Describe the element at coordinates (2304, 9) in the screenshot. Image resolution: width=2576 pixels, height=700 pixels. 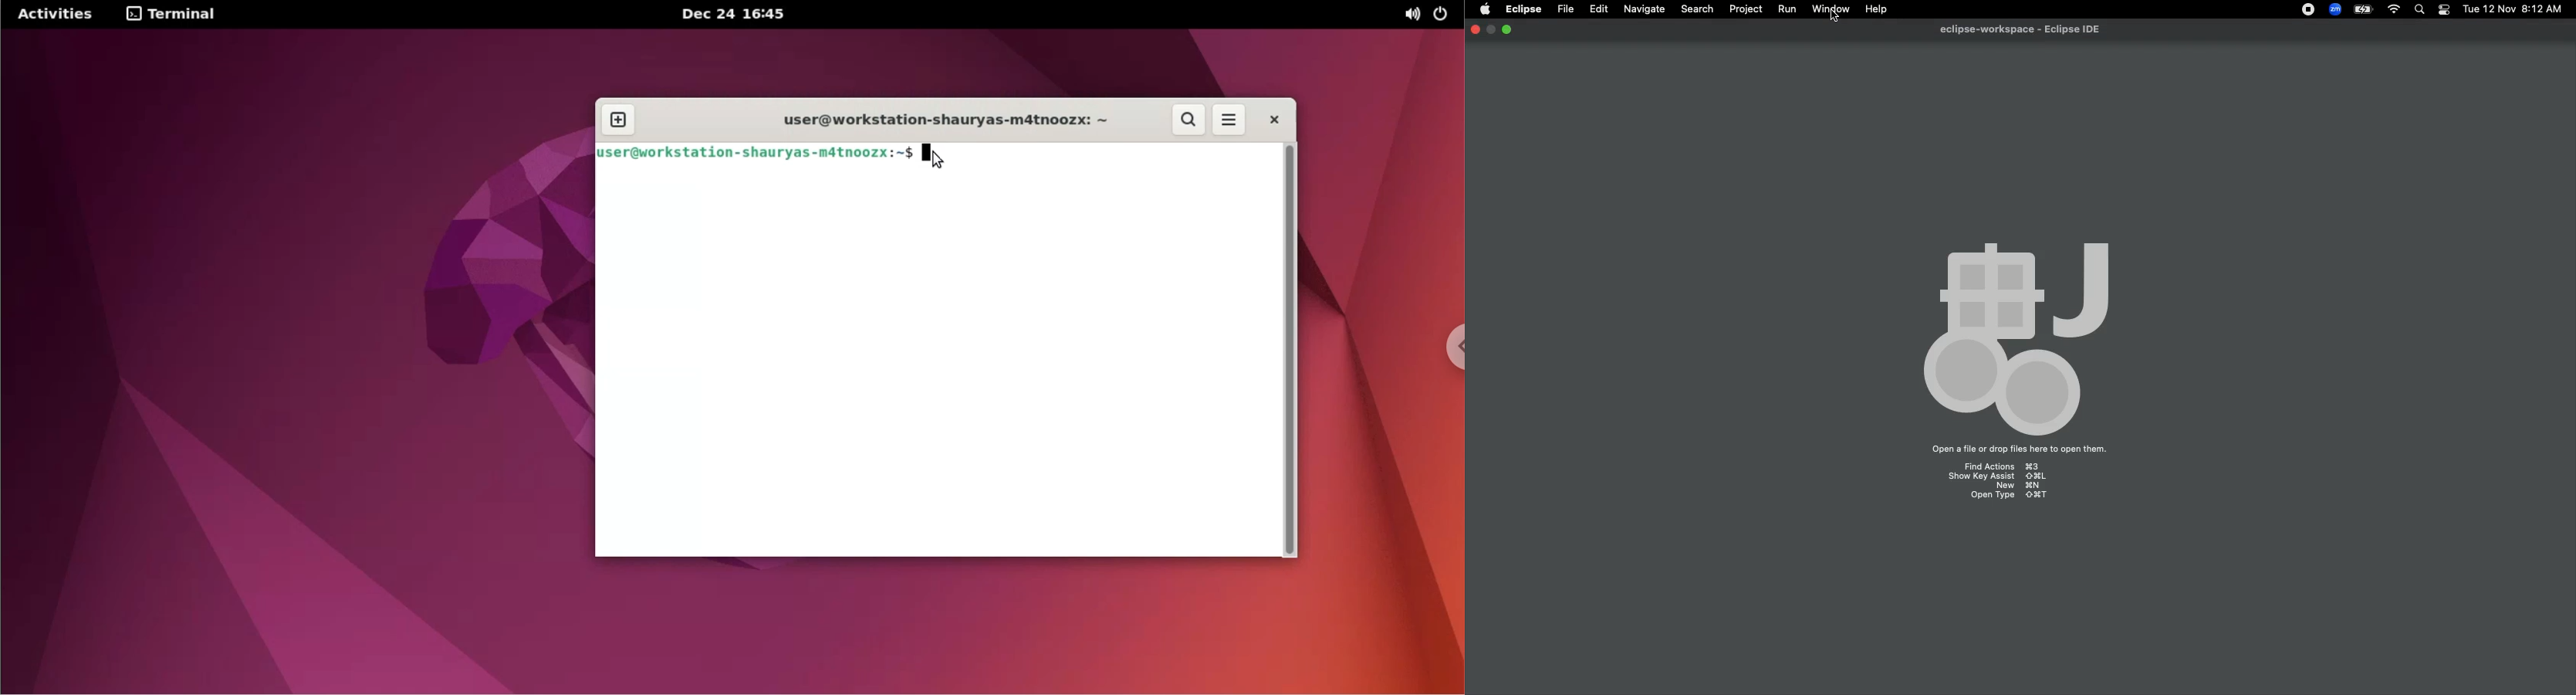
I see `Recording` at that location.